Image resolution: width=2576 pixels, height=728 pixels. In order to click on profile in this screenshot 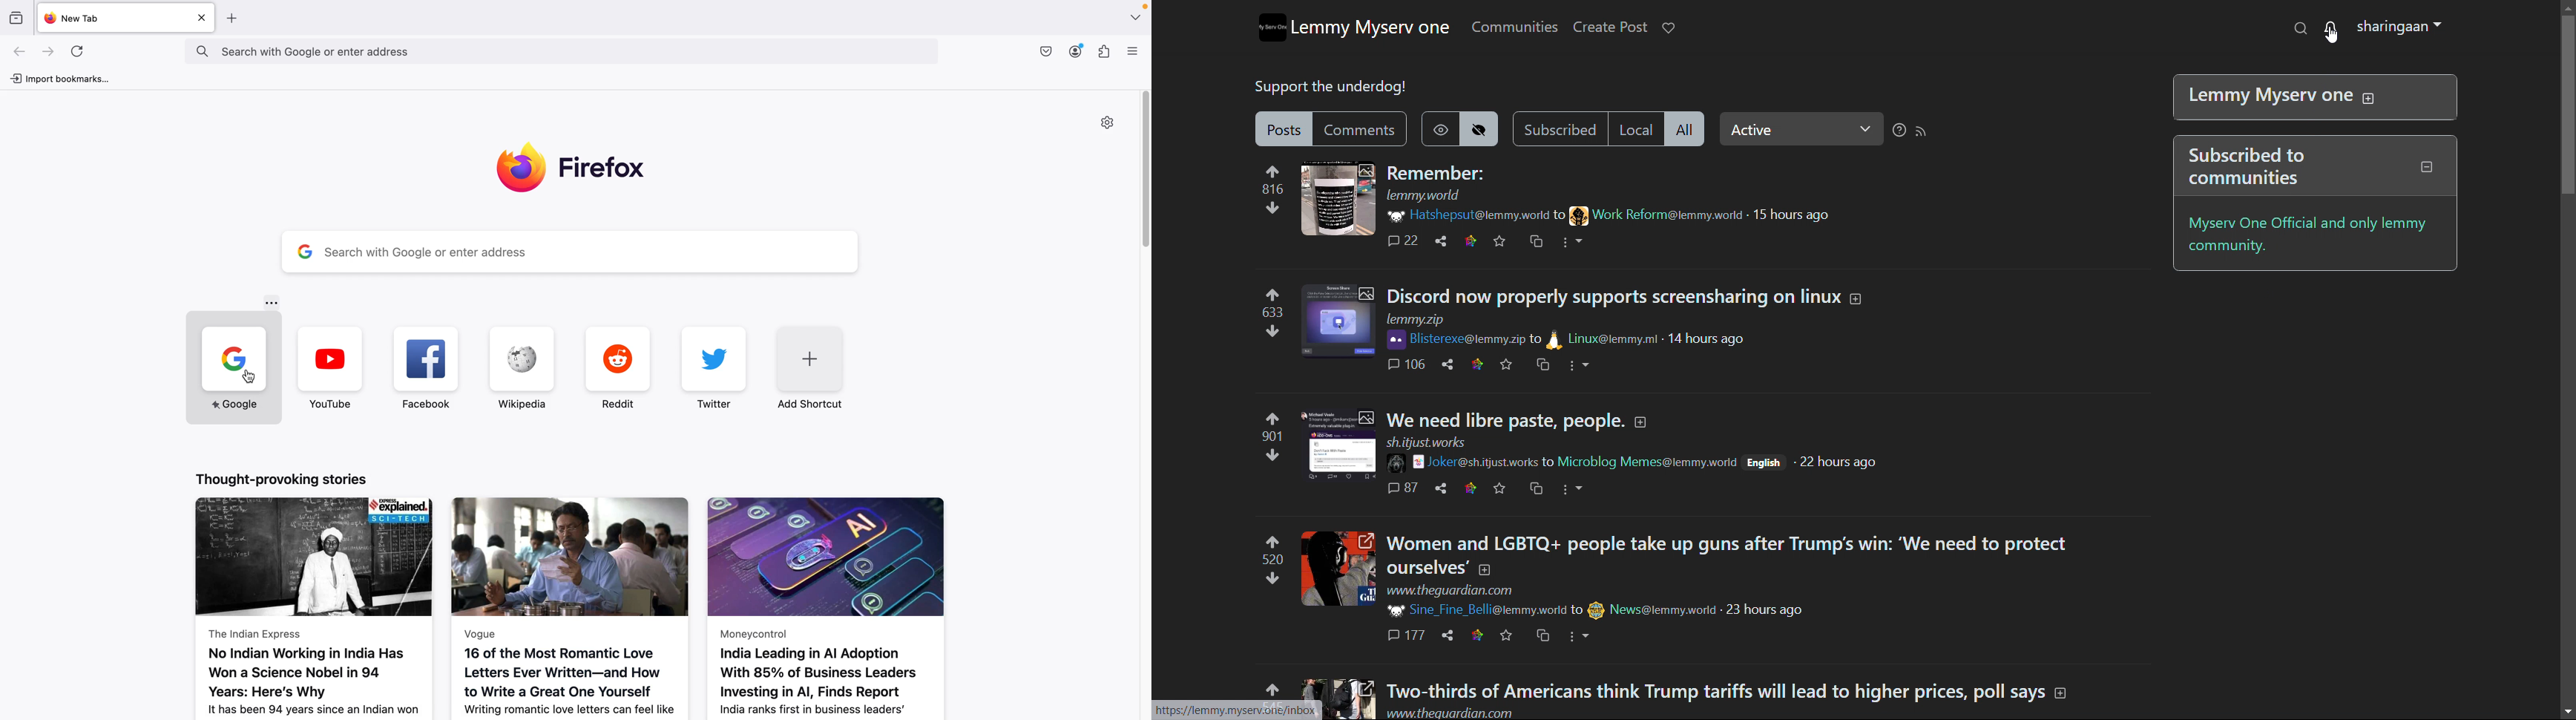, I will do `click(1076, 52)`.